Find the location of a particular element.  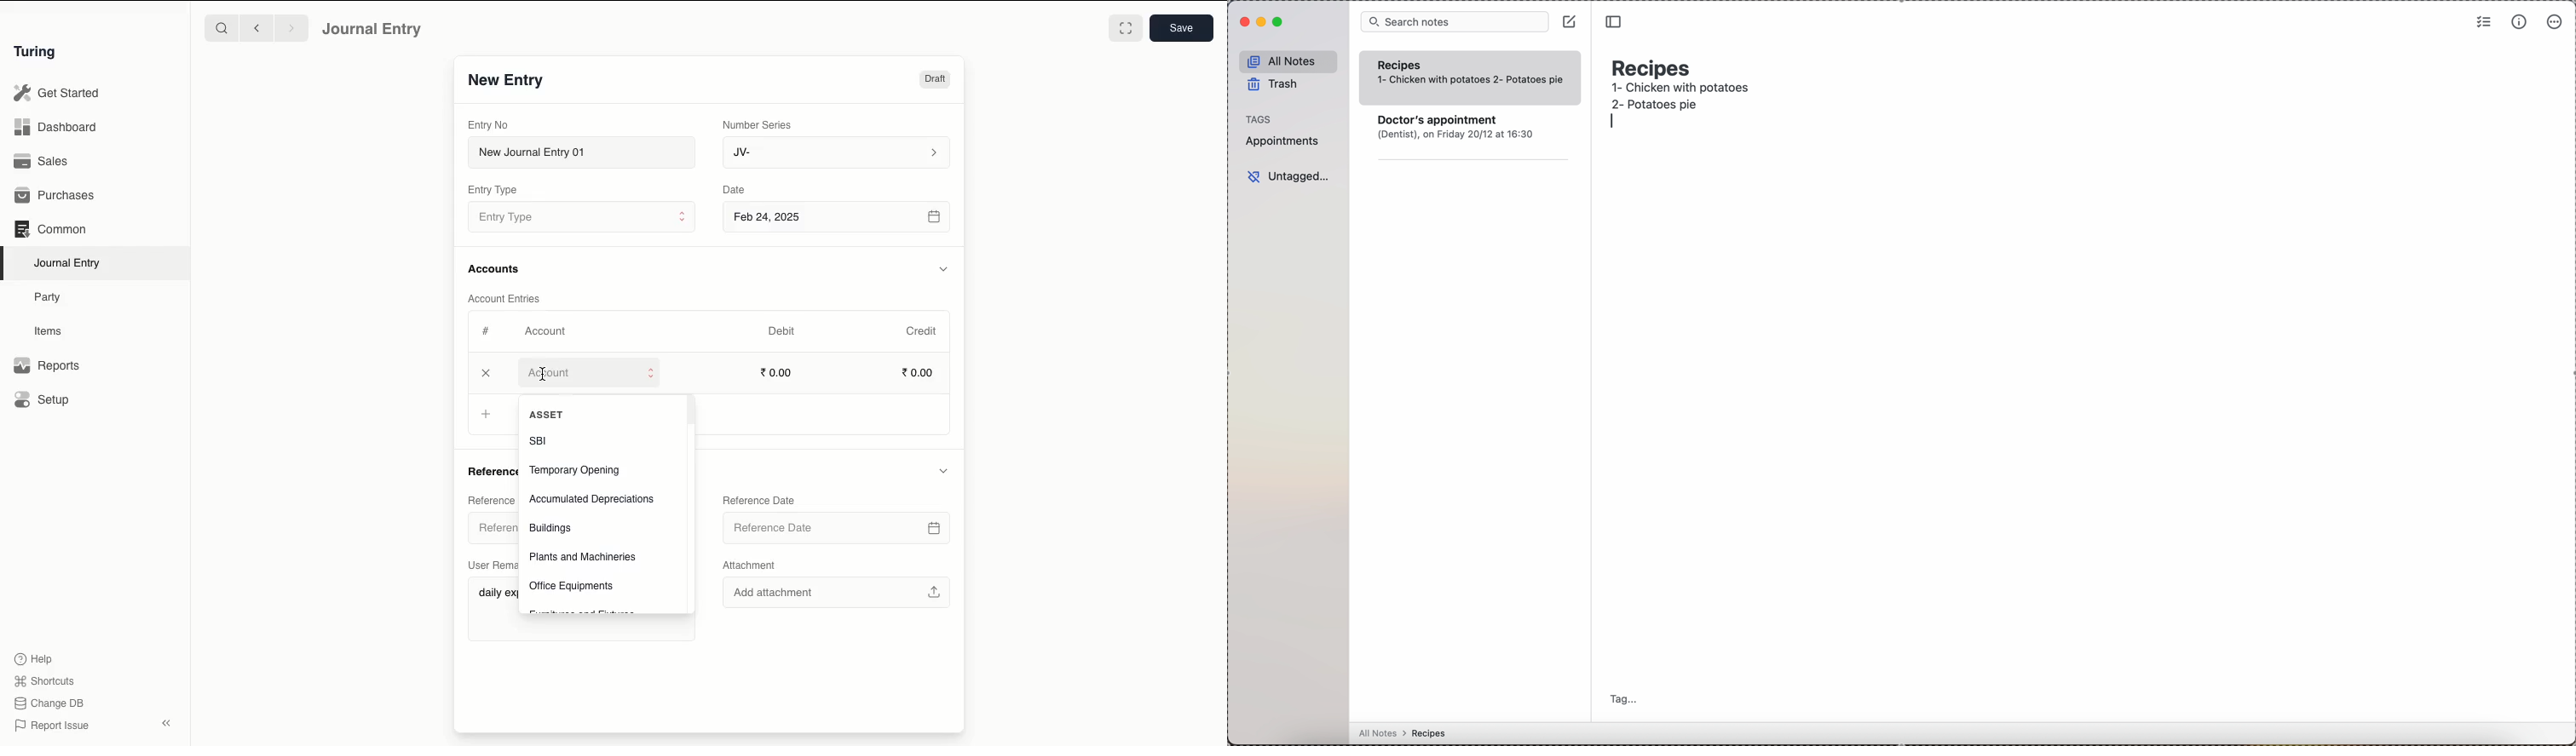

Hashtag is located at coordinates (487, 330).